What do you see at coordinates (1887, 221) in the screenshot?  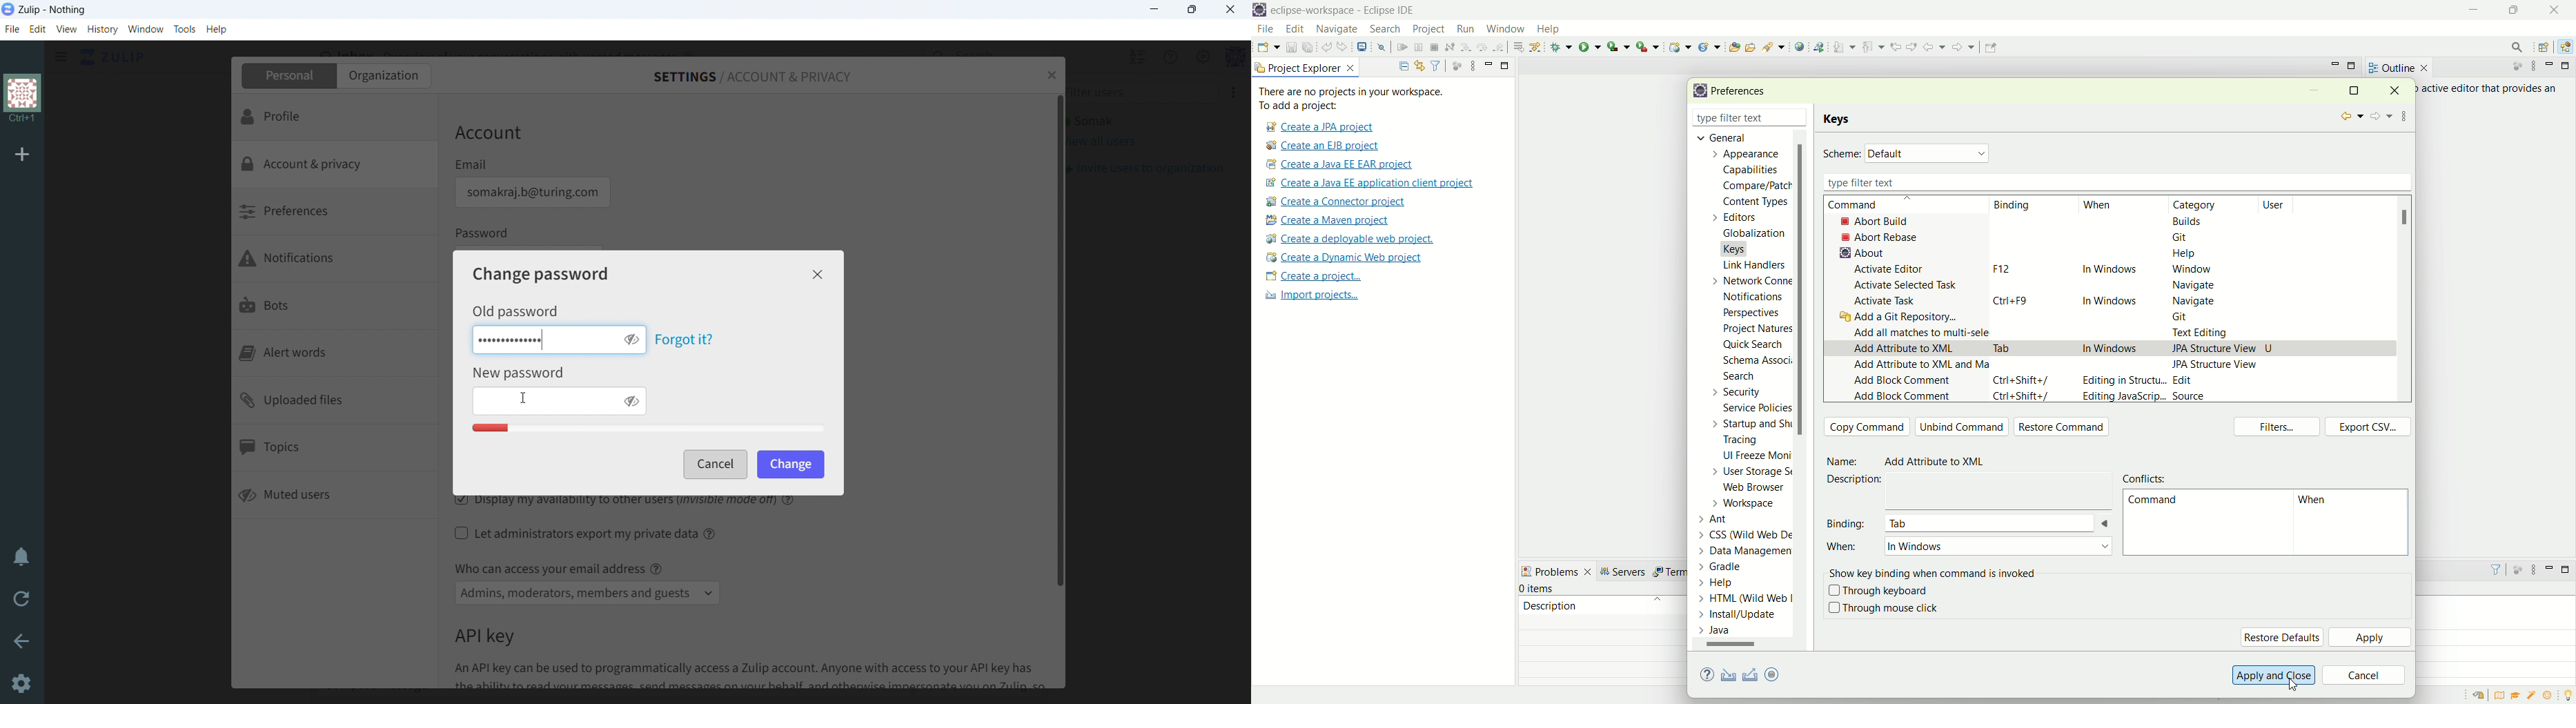 I see `abort build` at bounding box center [1887, 221].